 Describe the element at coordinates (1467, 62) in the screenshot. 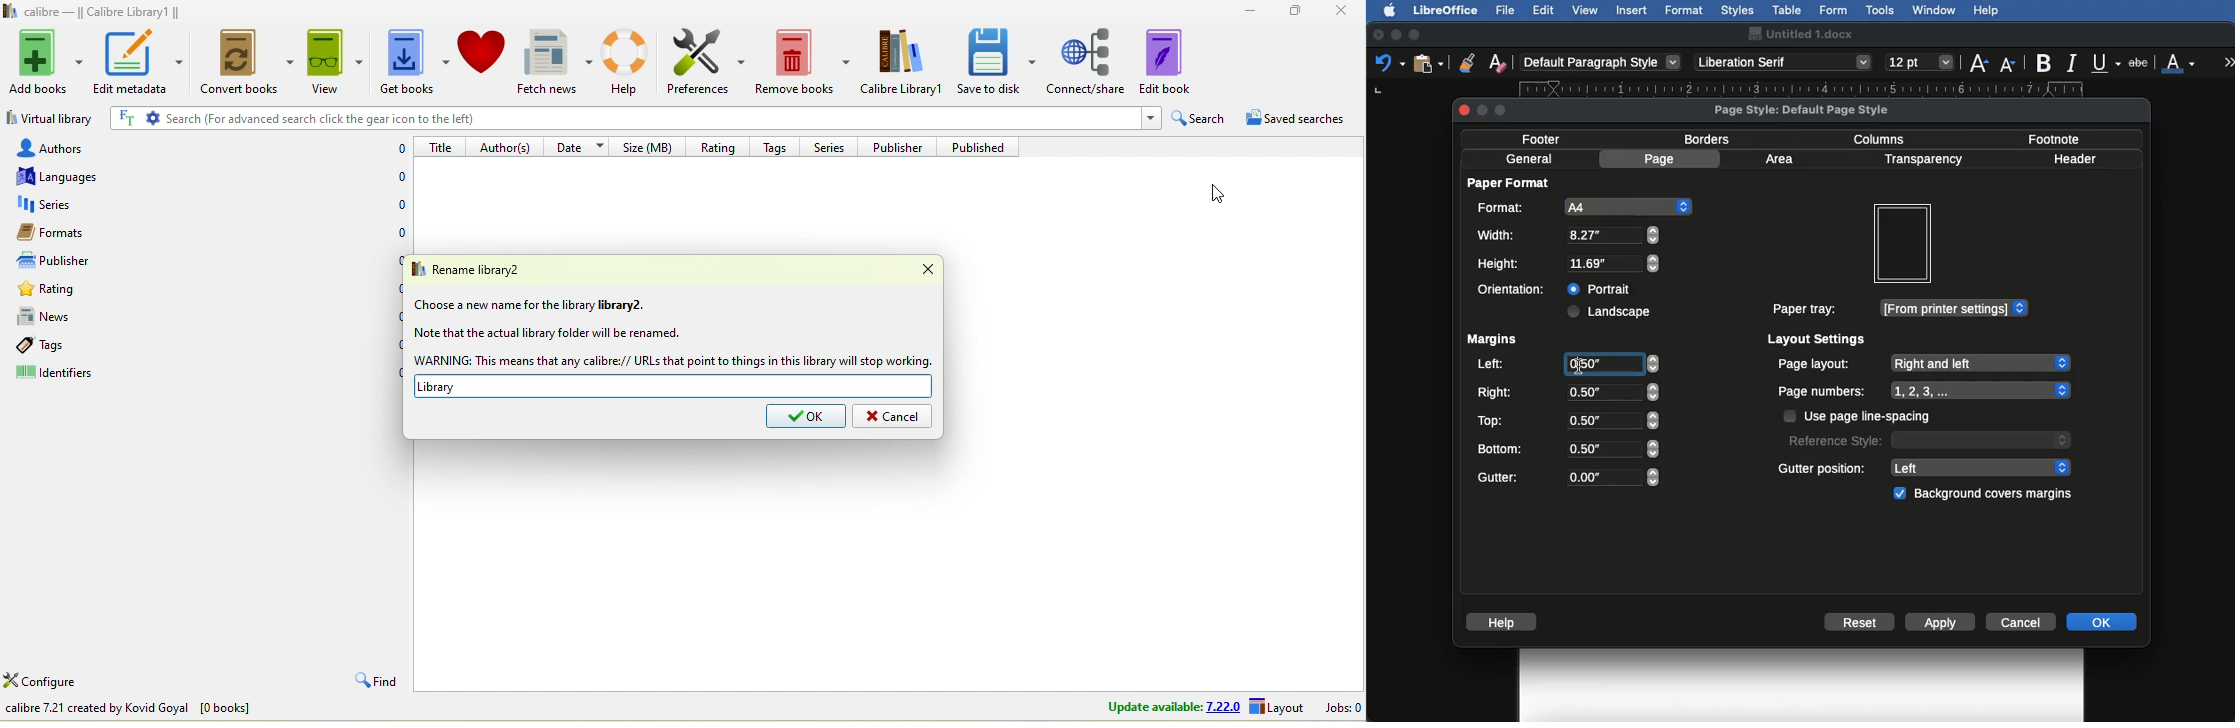

I see `Clone formatting` at that location.